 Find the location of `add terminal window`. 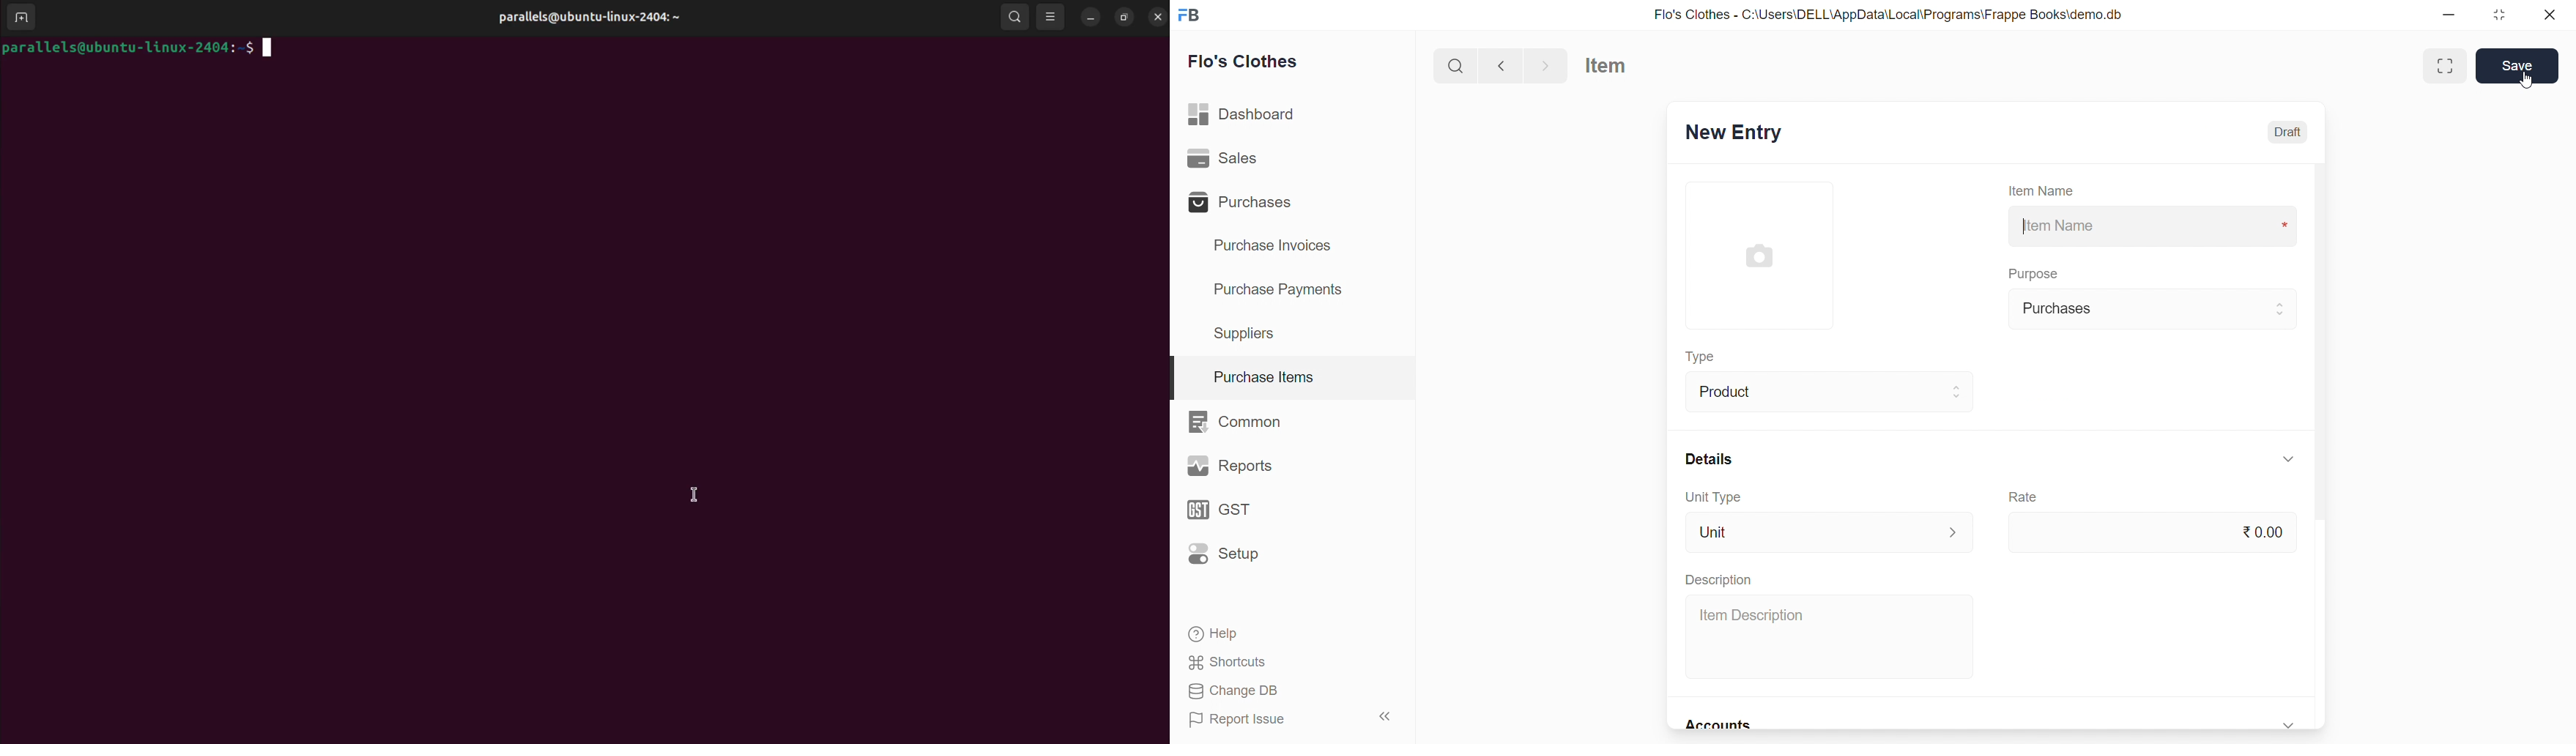

add terminal window is located at coordinates (24, 17).